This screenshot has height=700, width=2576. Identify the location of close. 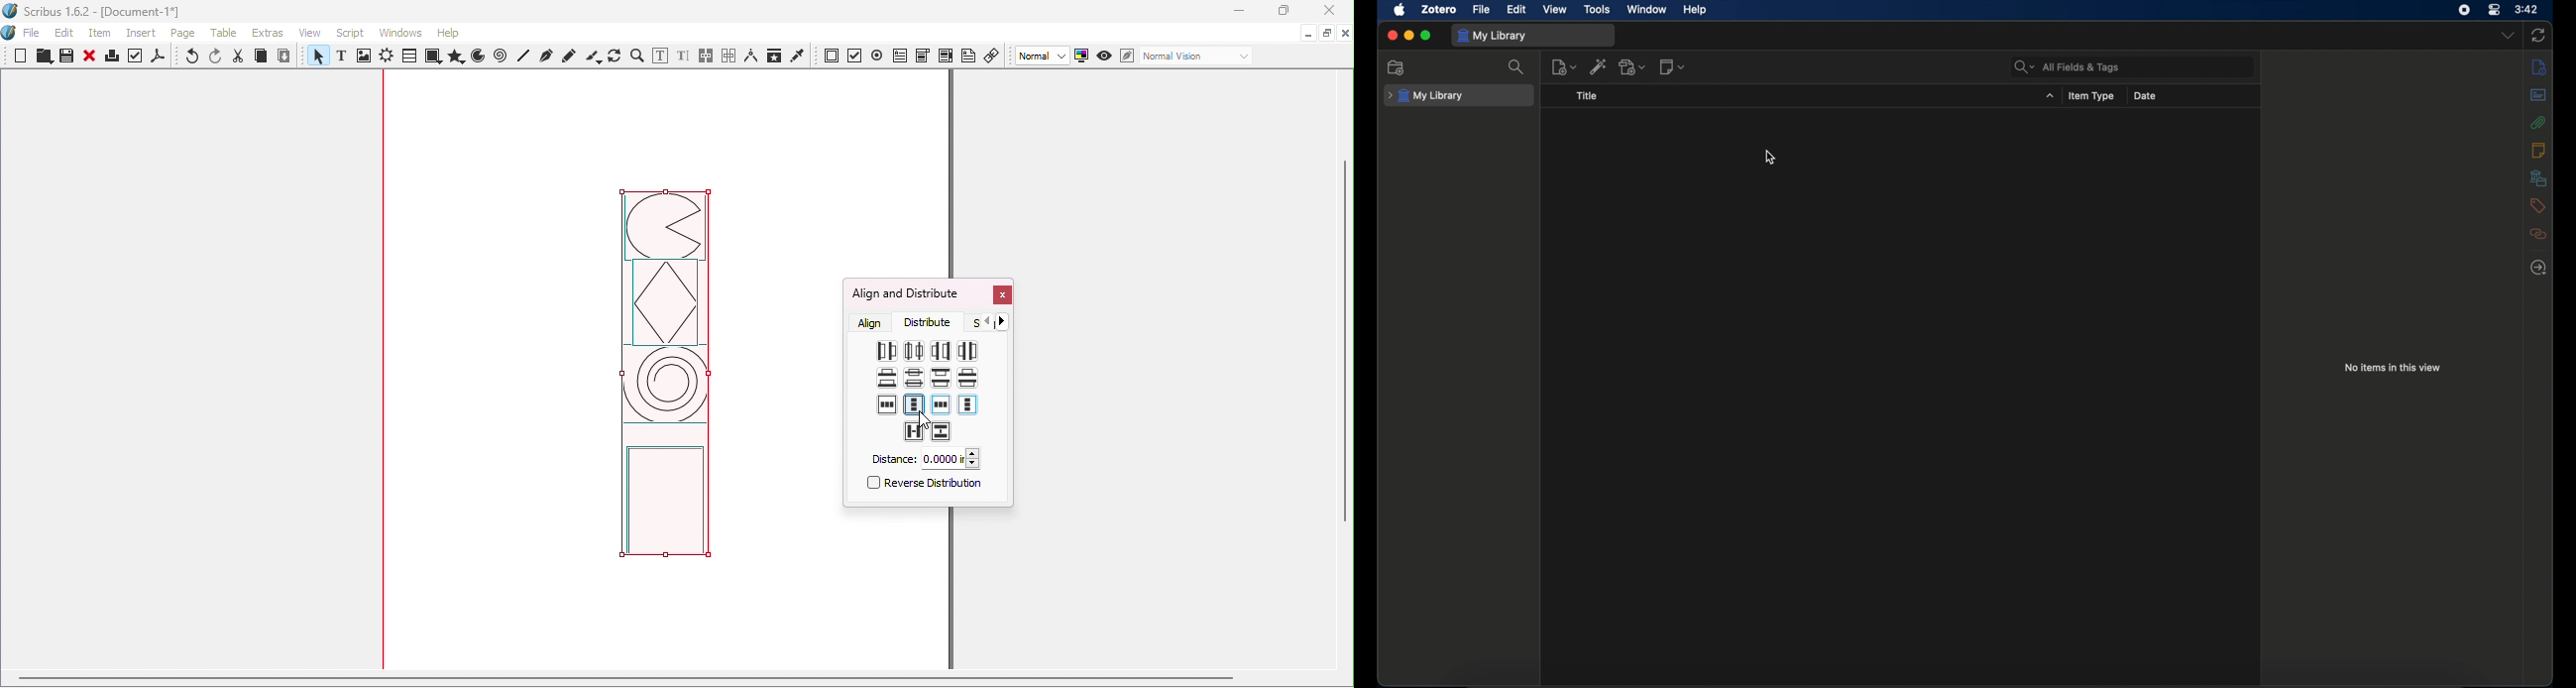
(1392, 36).